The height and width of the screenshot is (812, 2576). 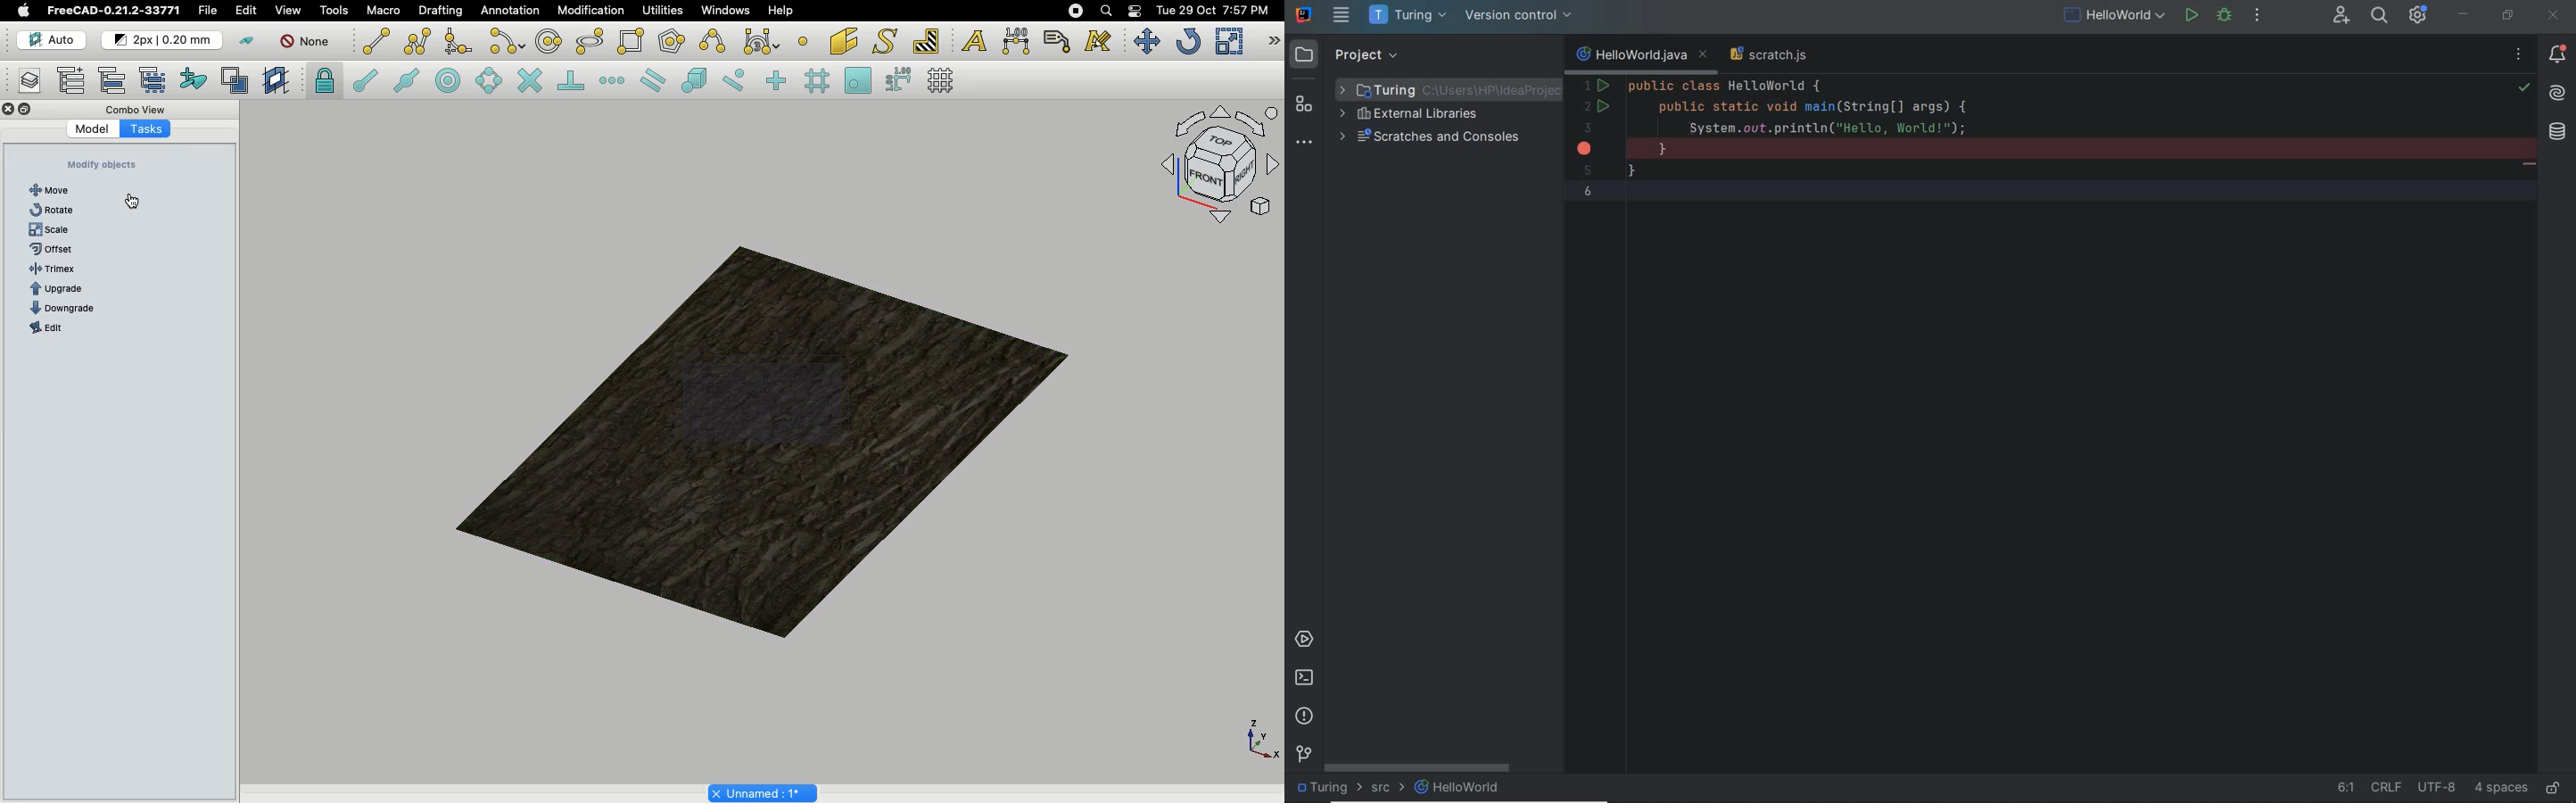 I want to click on Annotation, so click(x=510, y=10).